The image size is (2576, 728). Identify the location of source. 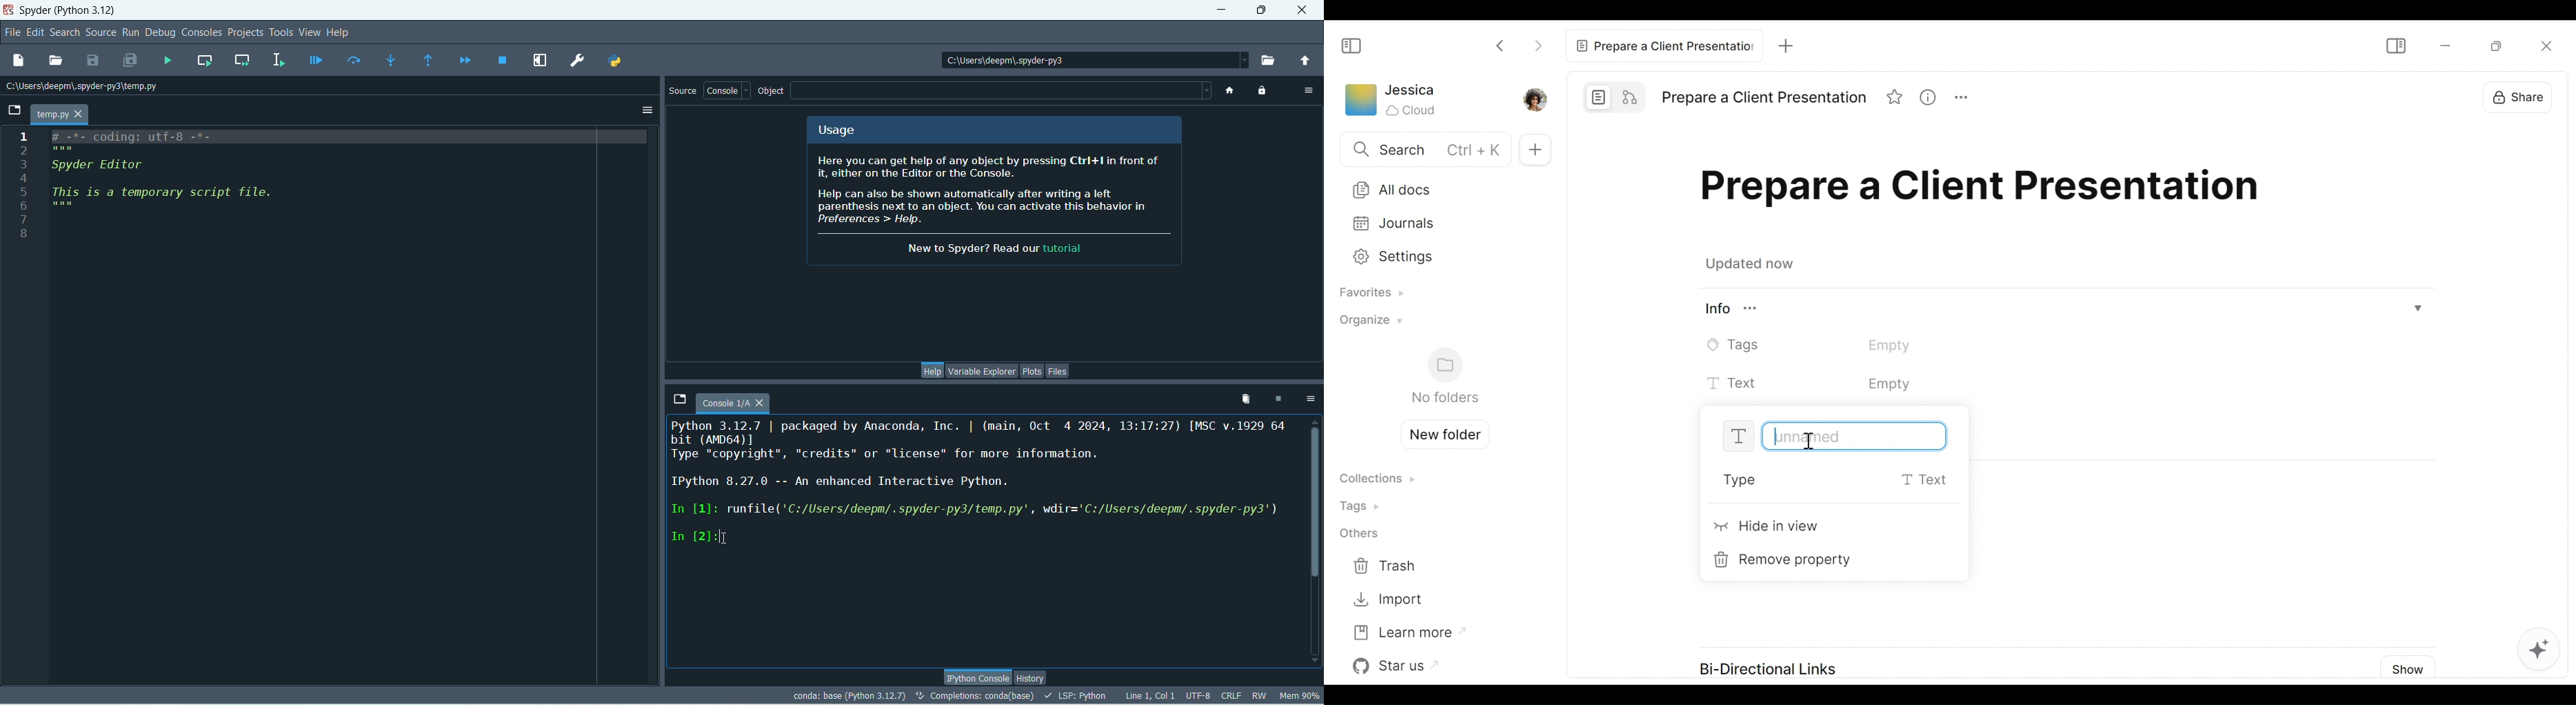
(101, 32).